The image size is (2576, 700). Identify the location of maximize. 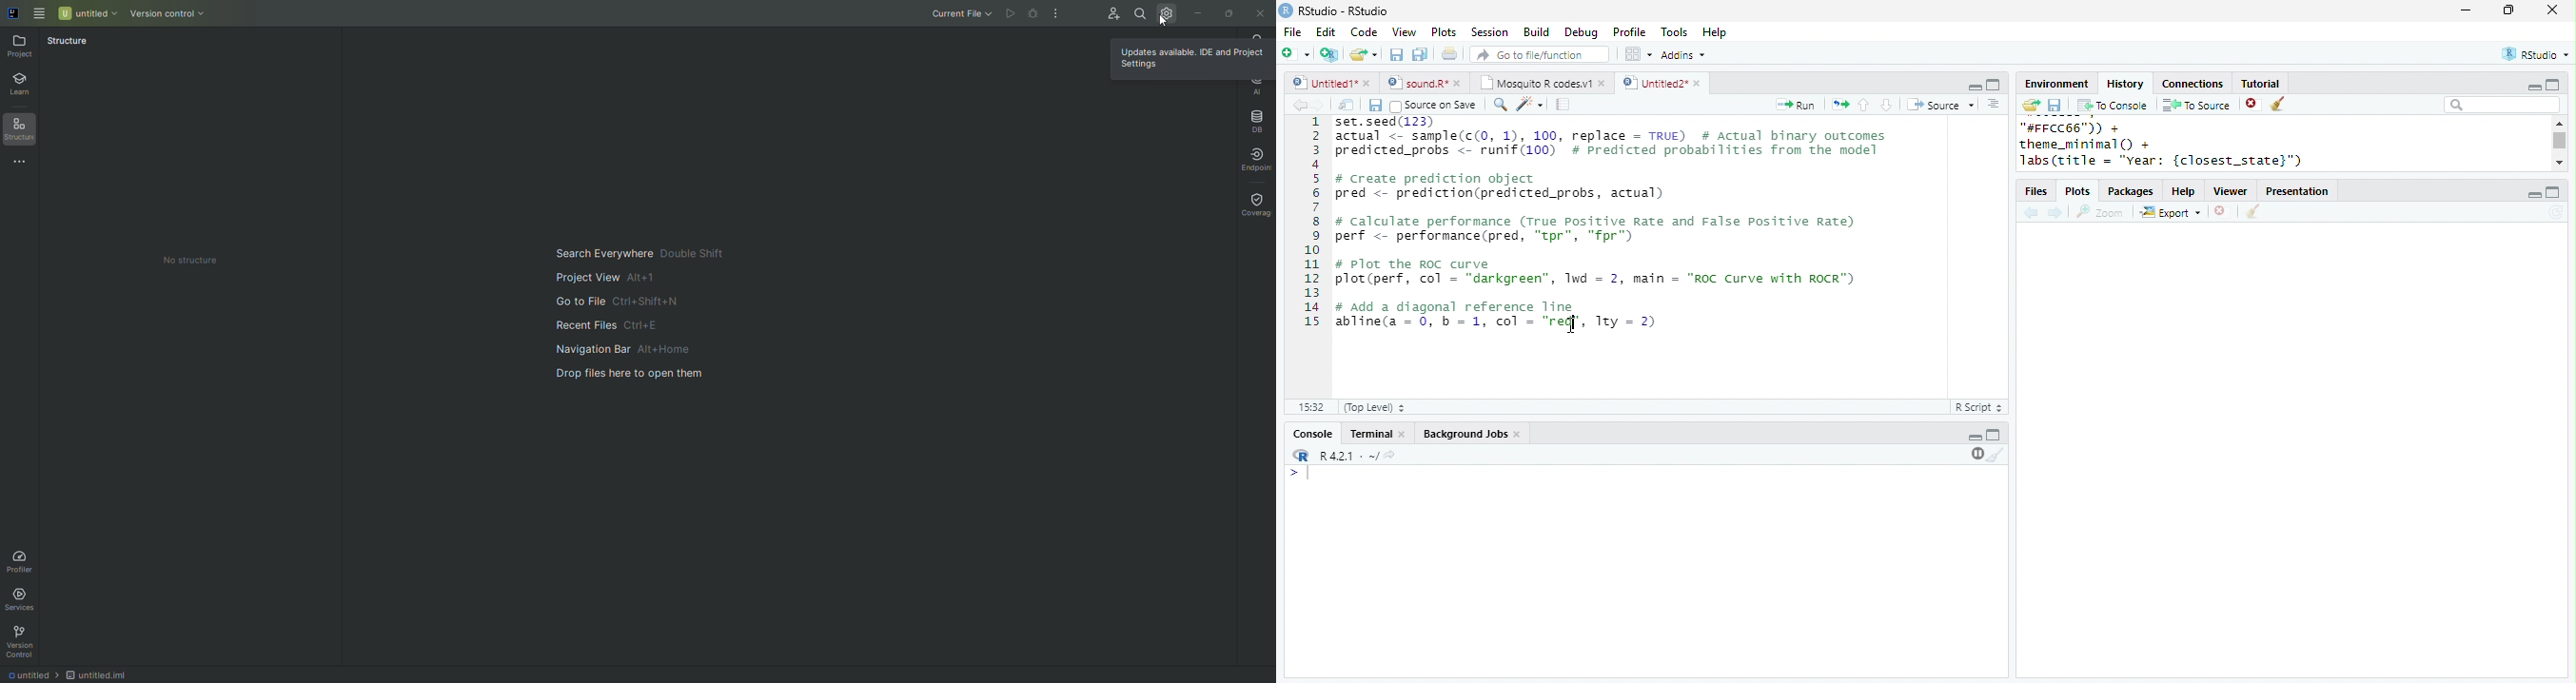
(1993, 85).